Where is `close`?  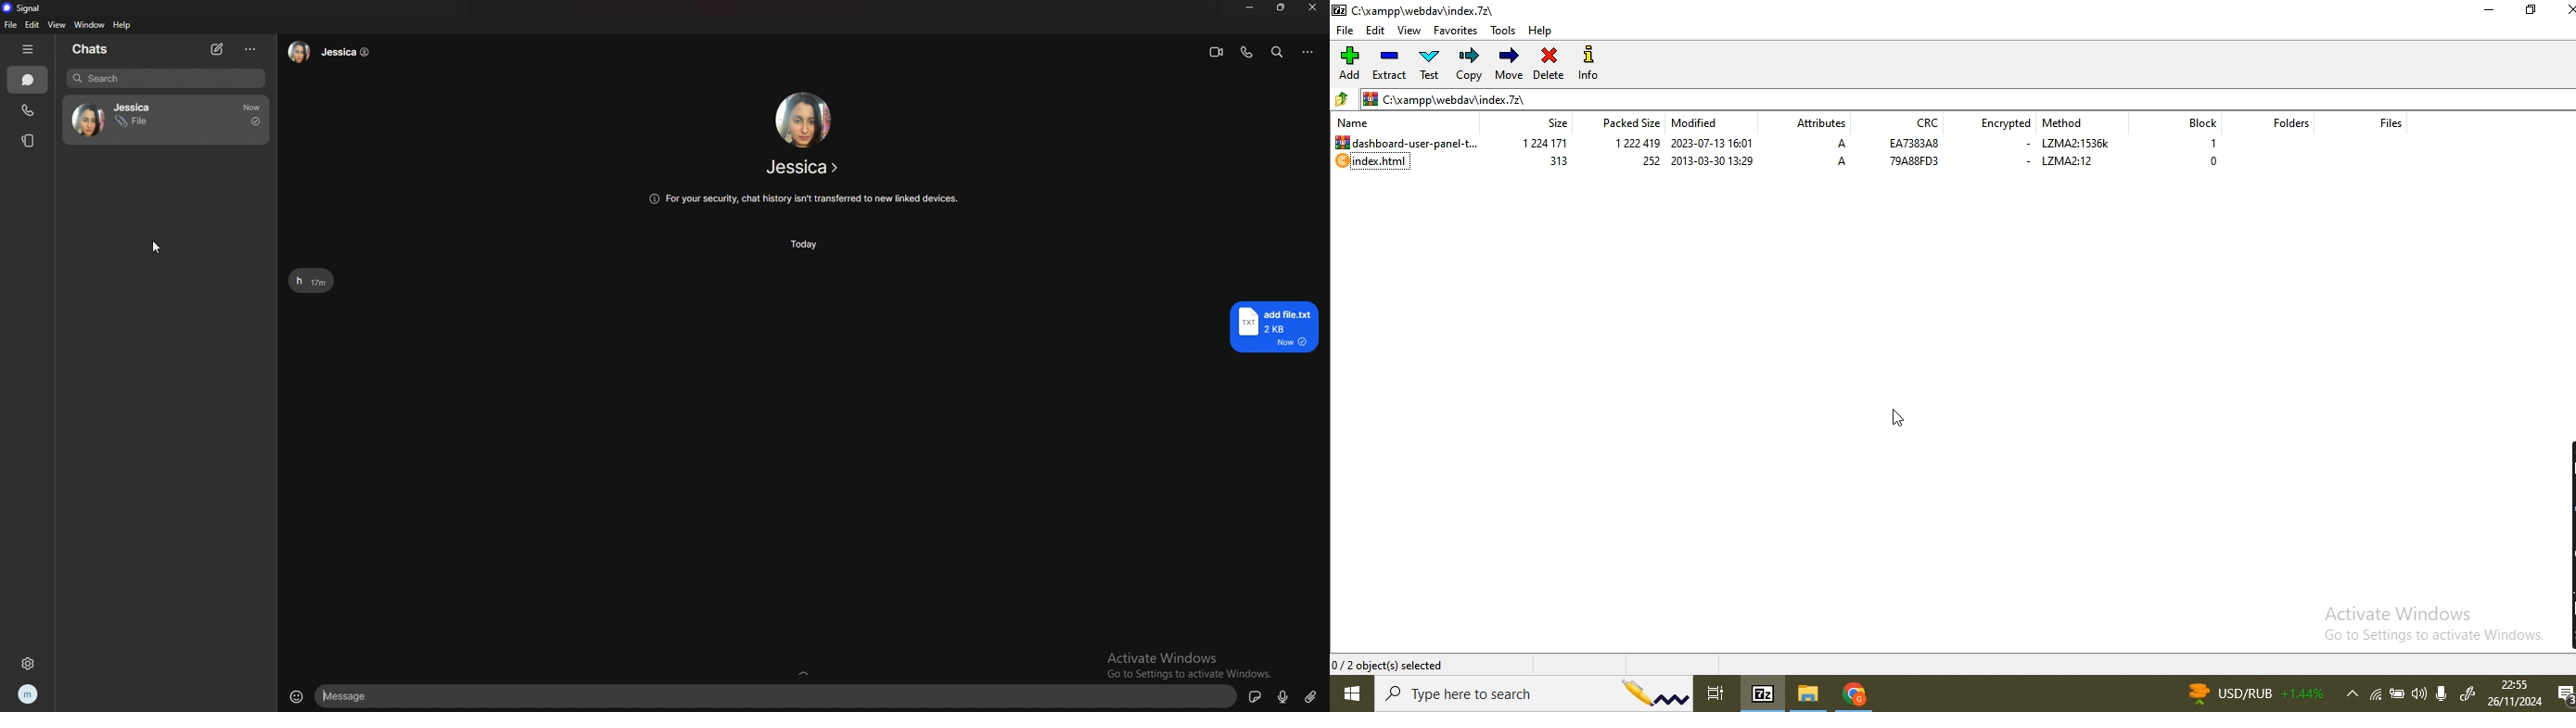
close is located at coordinates (2569, 9).